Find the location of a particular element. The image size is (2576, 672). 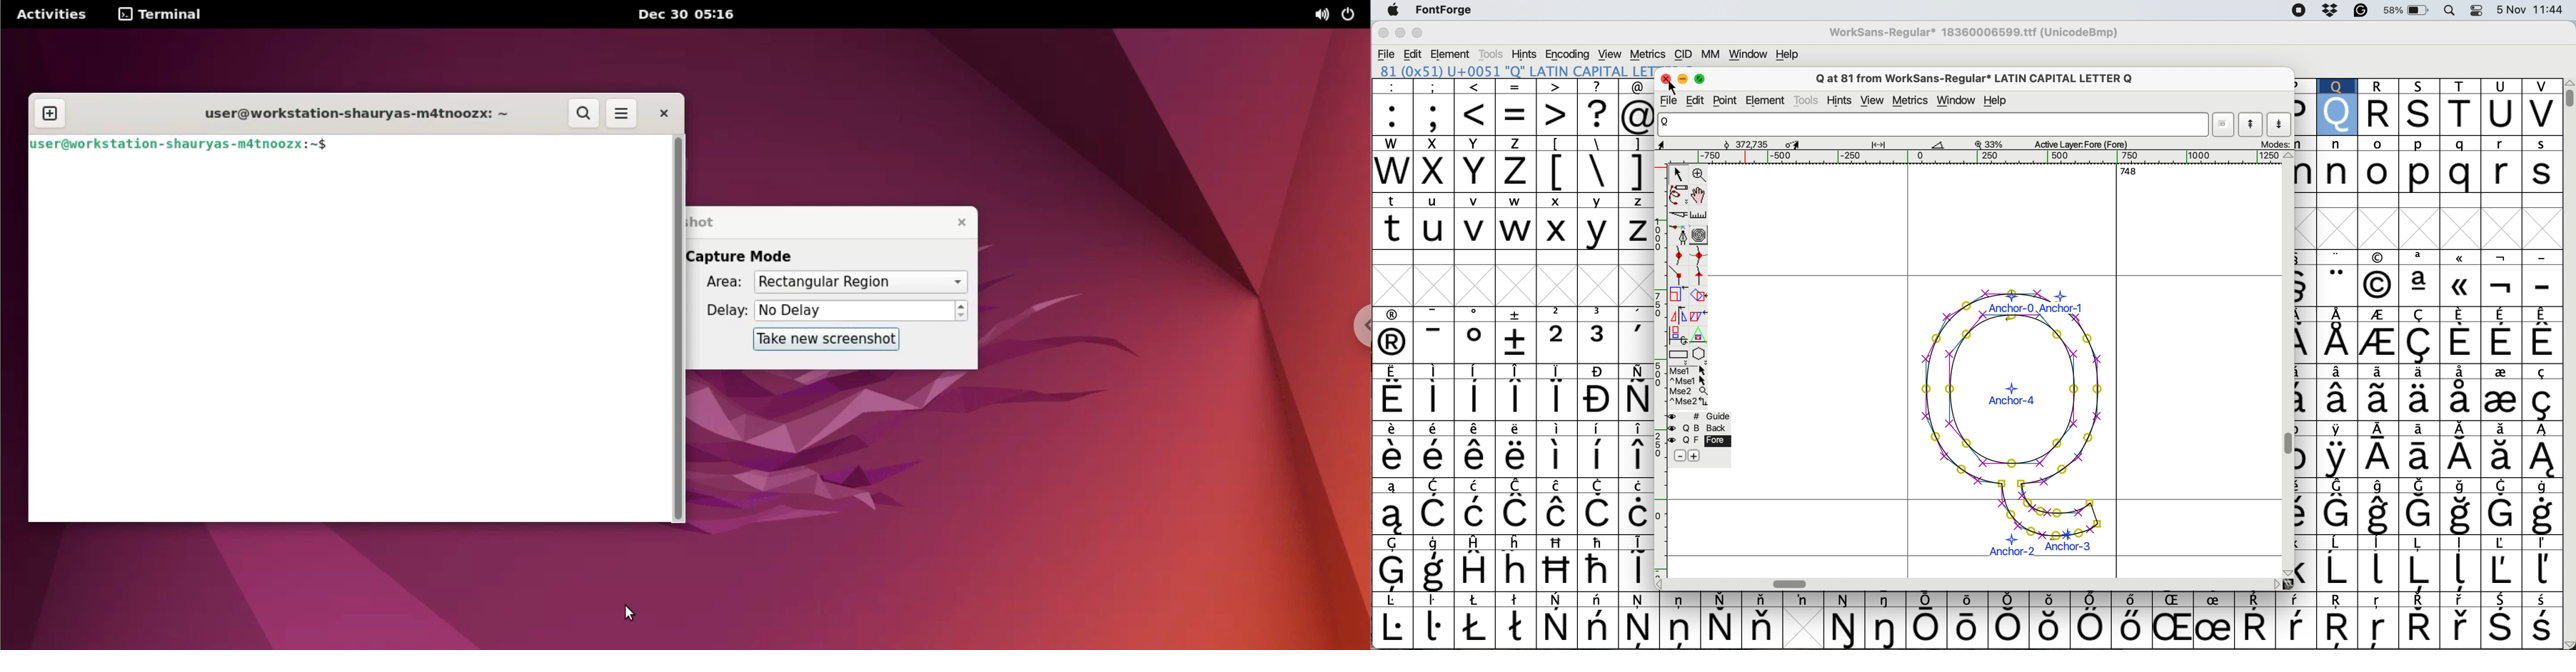

lowercase letters is located at coordinates (2428, 161).